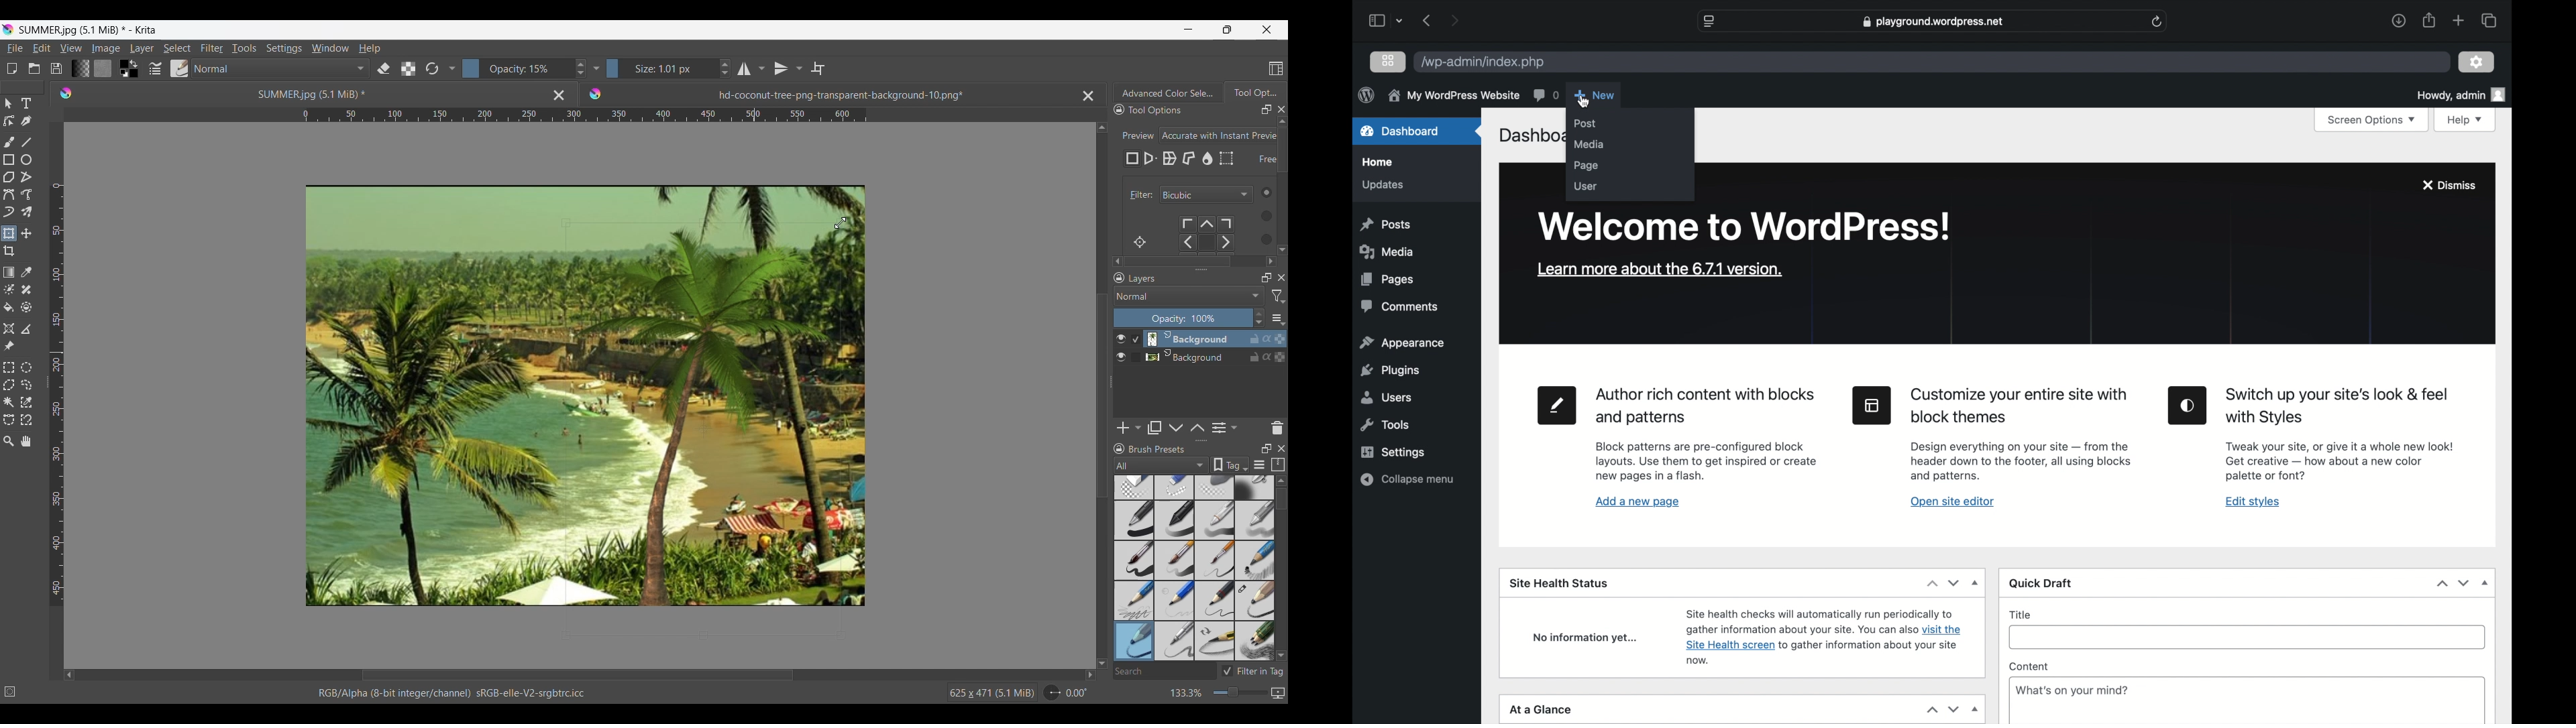 The height and width of the screenshot is (728, 2576). I want to click on pencil 1-sketch, so click(1255, 560).